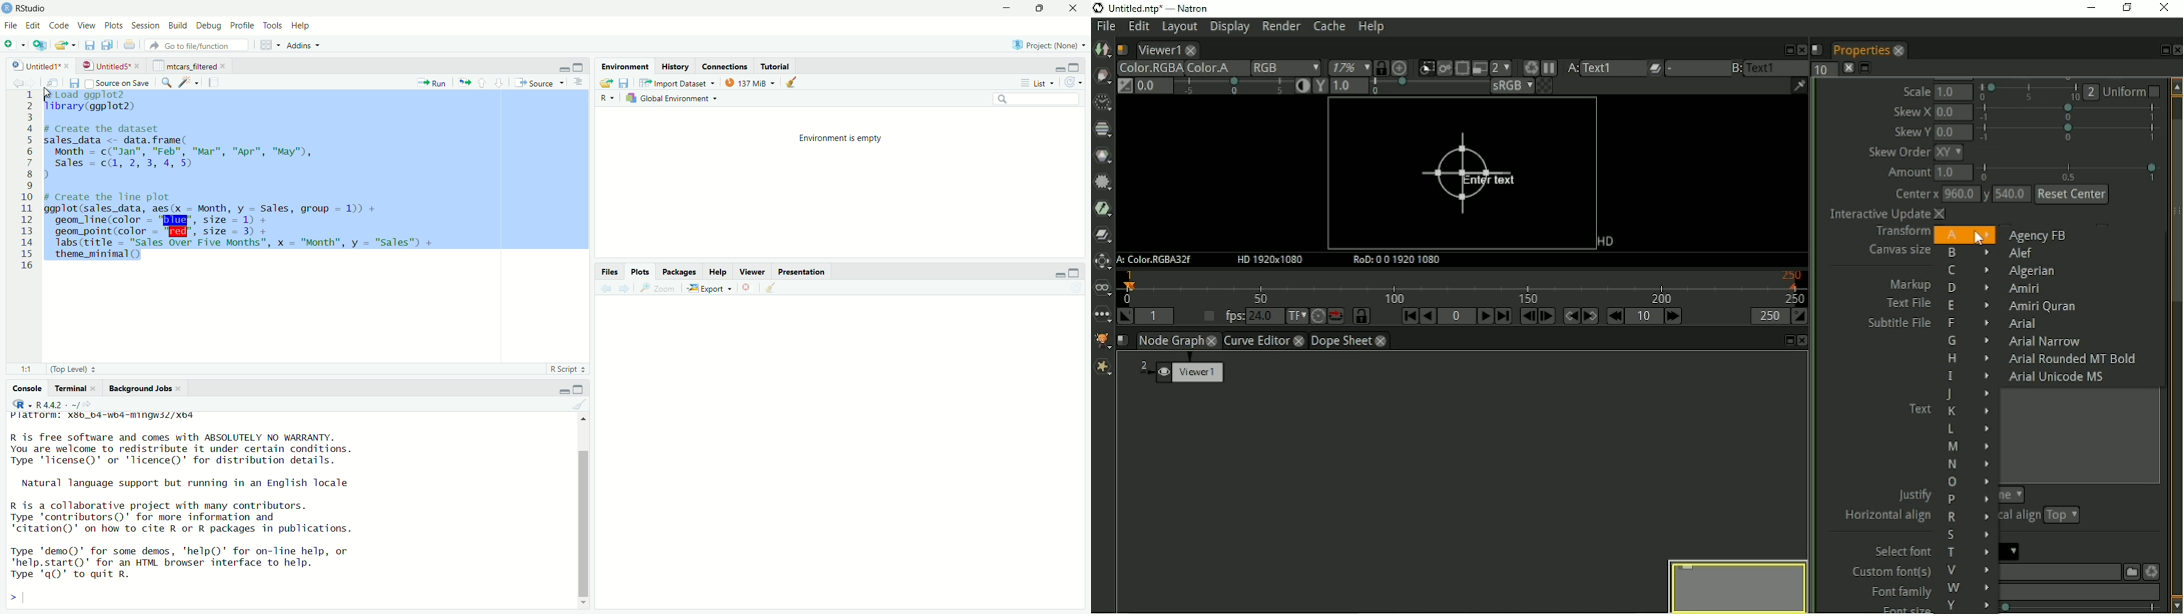 This screenshot has height=616, width=2184. Describe the element at coordinates (97, 388) in the screenshot. I see `close` at that location.